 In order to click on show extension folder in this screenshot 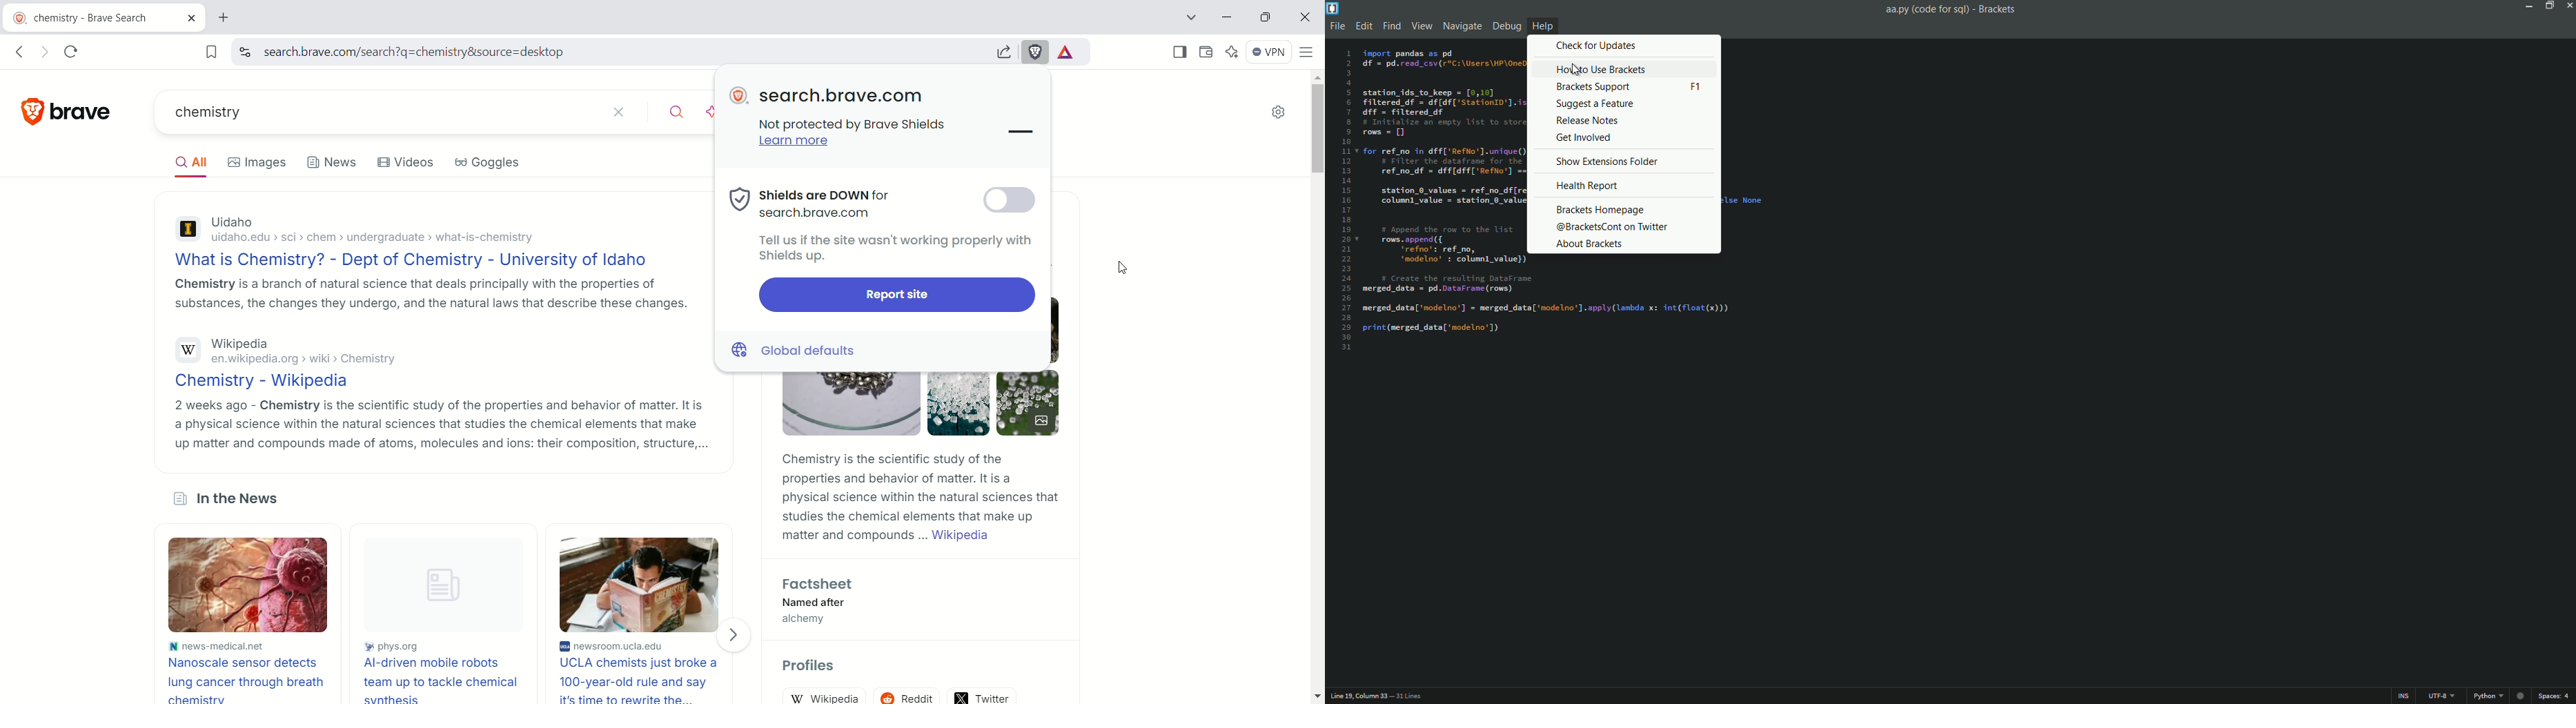, I will do `click(1608, 160)`.